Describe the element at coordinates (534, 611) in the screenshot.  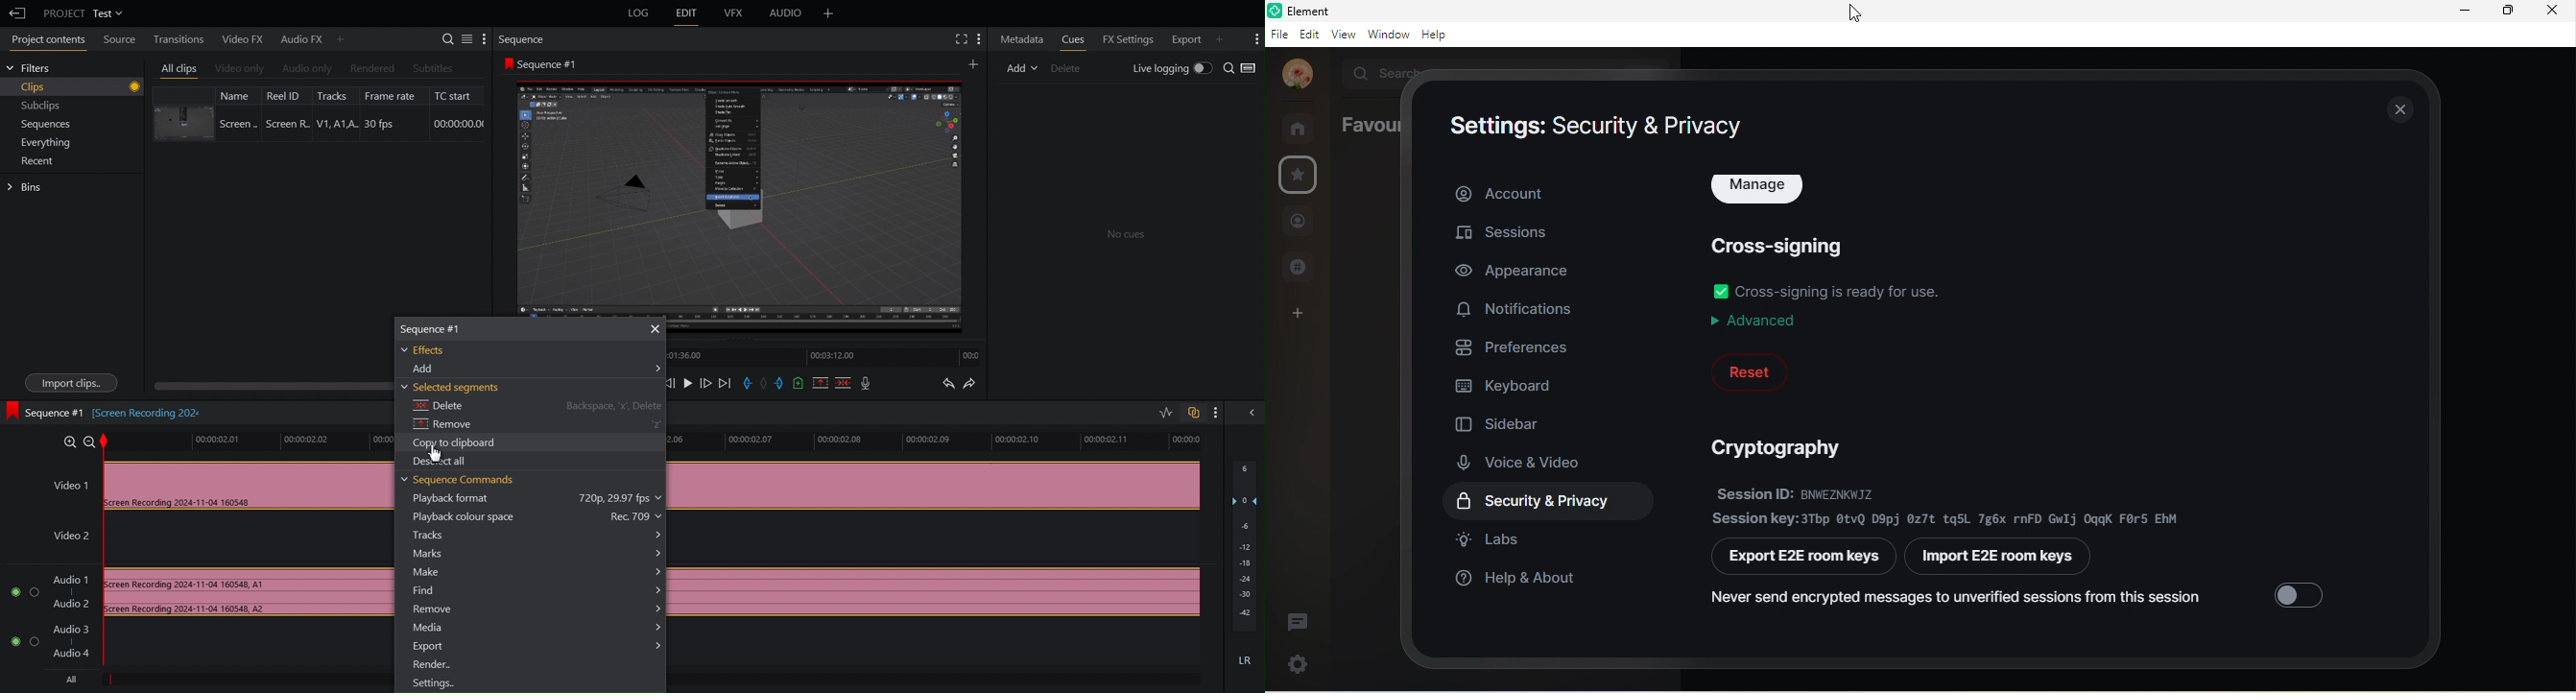
I see `Remove` at that location.